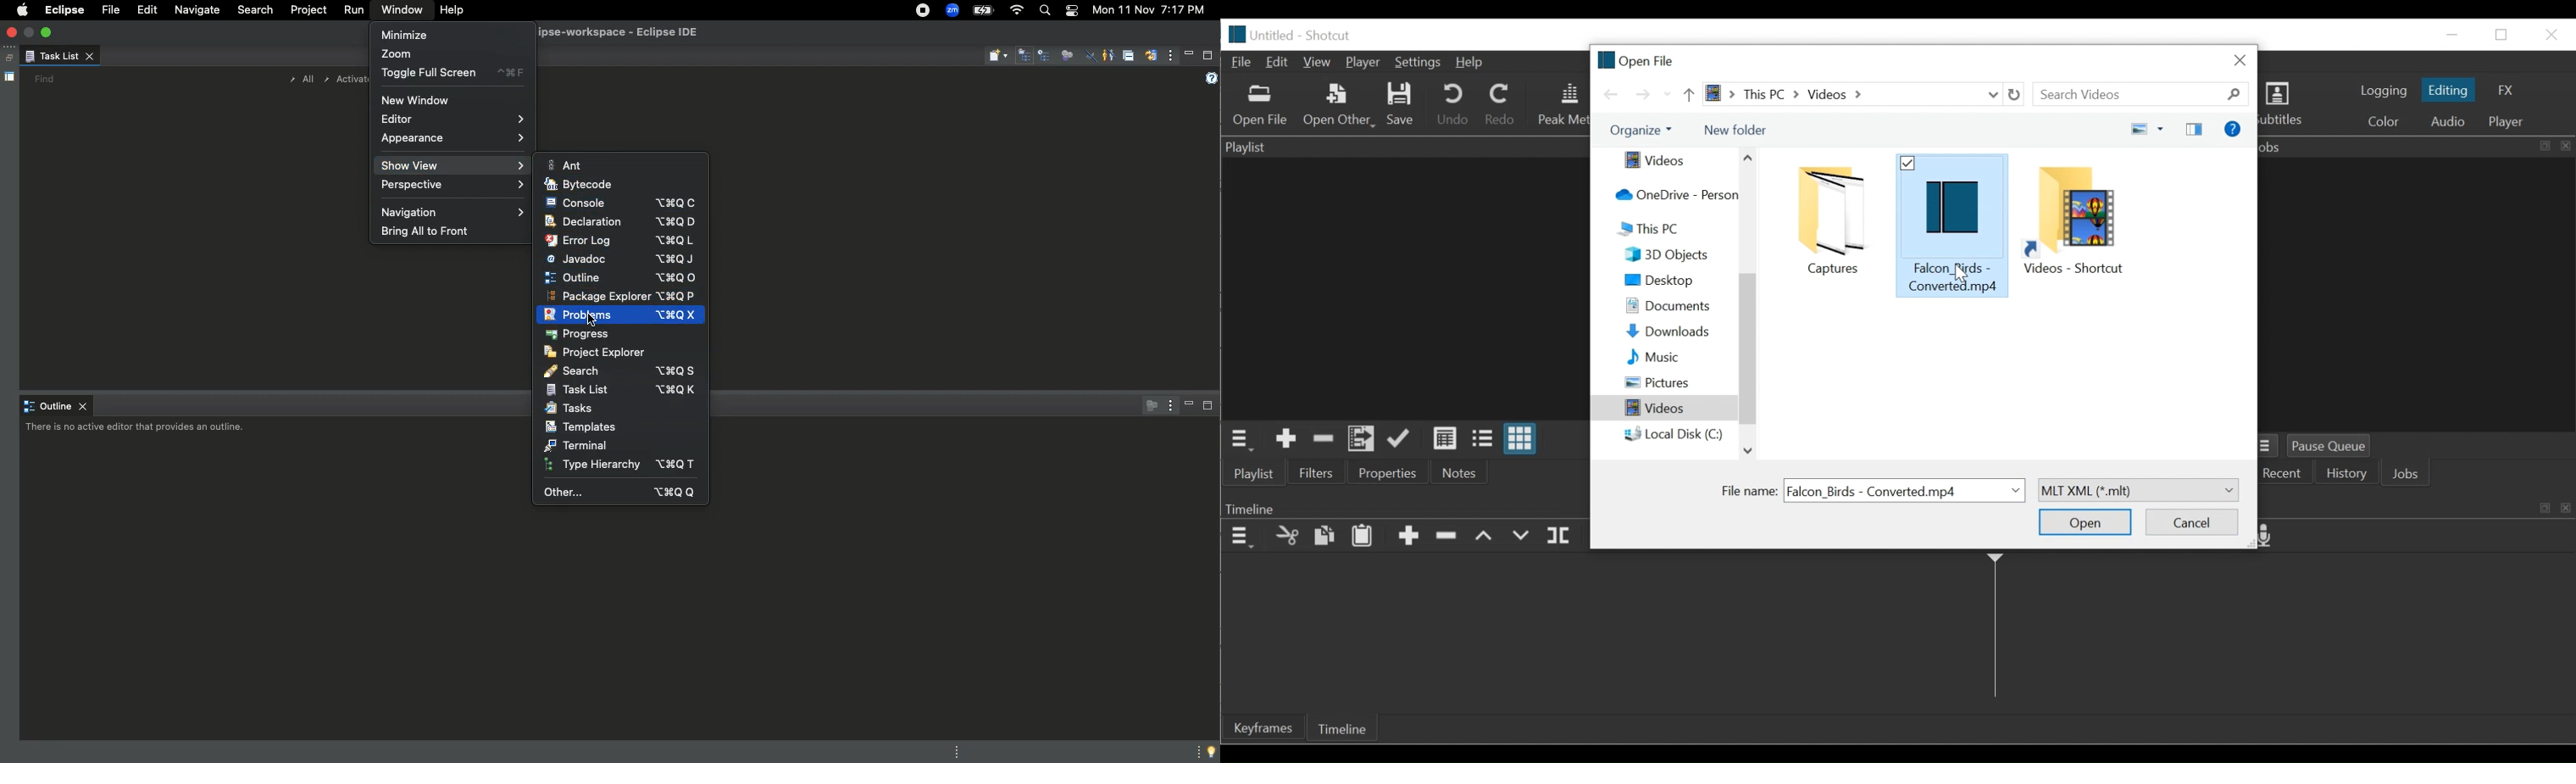  I want to click on Apple logo, so click(21, 9).